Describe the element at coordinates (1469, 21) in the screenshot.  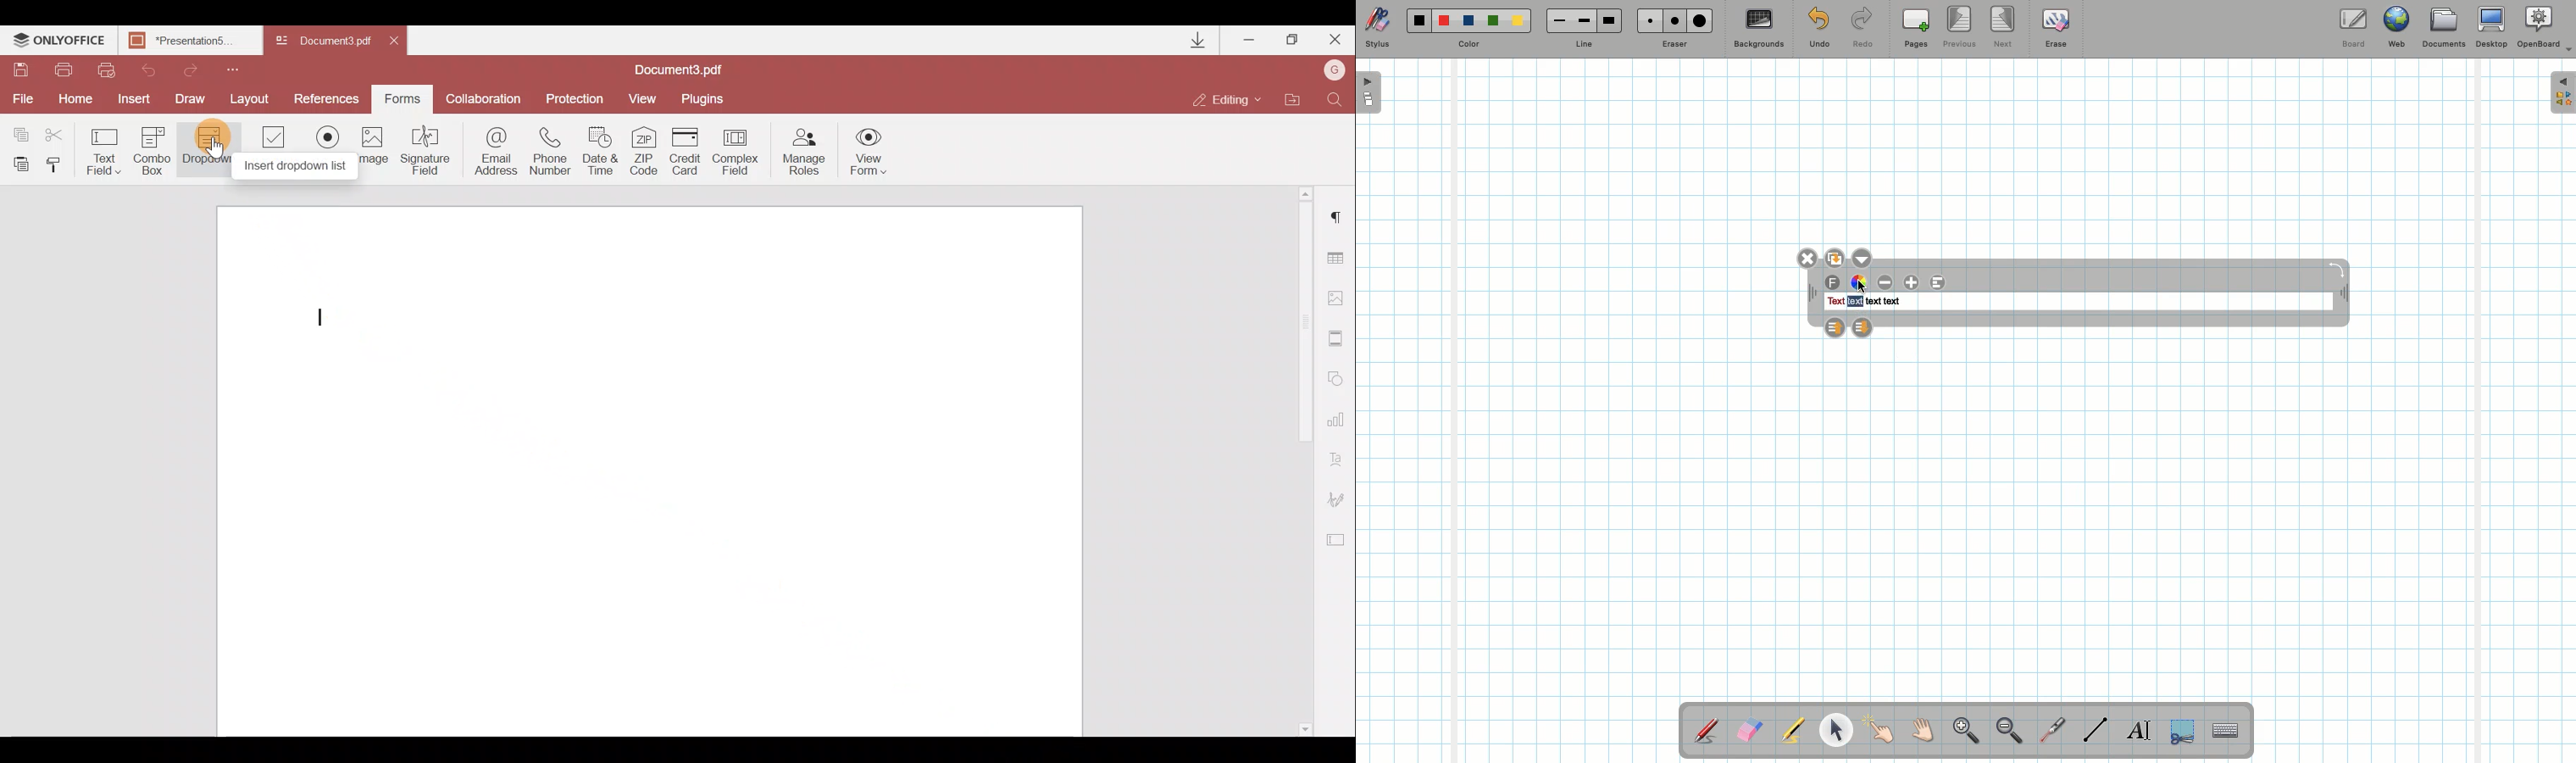
I see `Blue` at that location.